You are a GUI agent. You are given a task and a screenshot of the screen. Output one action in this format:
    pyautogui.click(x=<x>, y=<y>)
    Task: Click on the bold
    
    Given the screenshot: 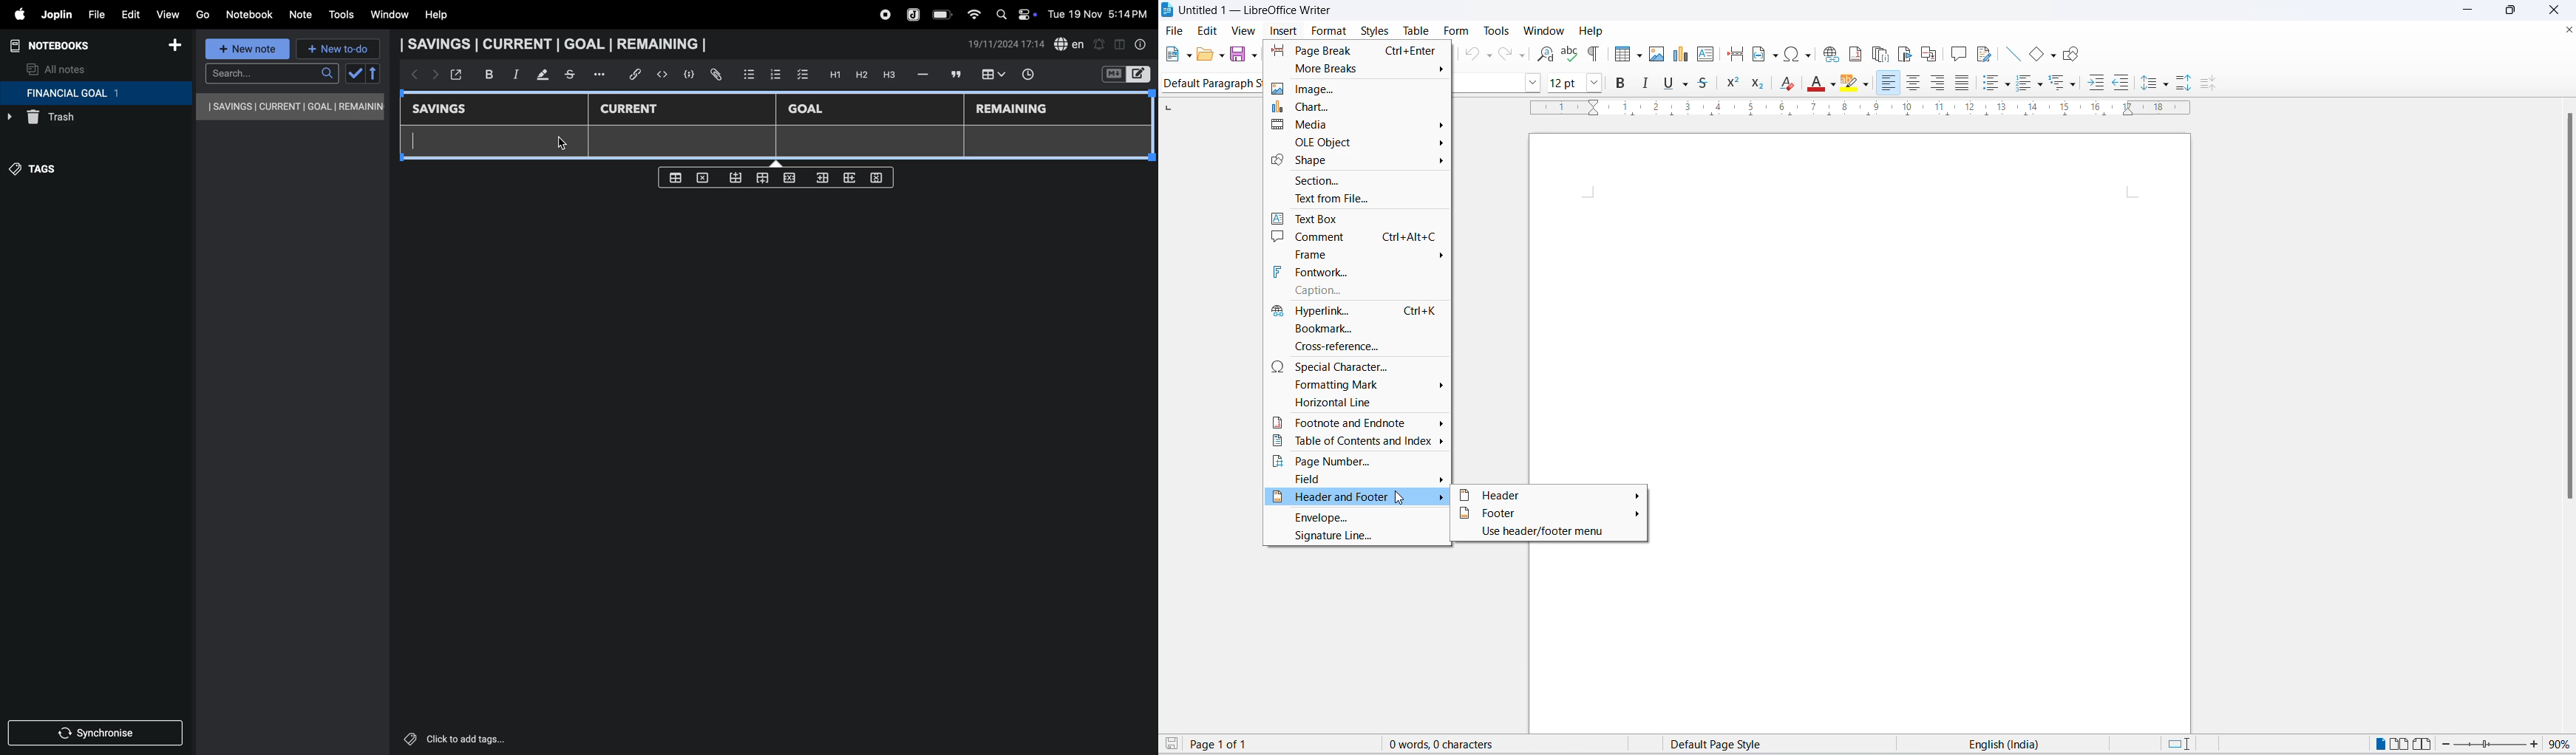 What is the action you would take?
    pyautogui.click(x=1623, y=85)
    